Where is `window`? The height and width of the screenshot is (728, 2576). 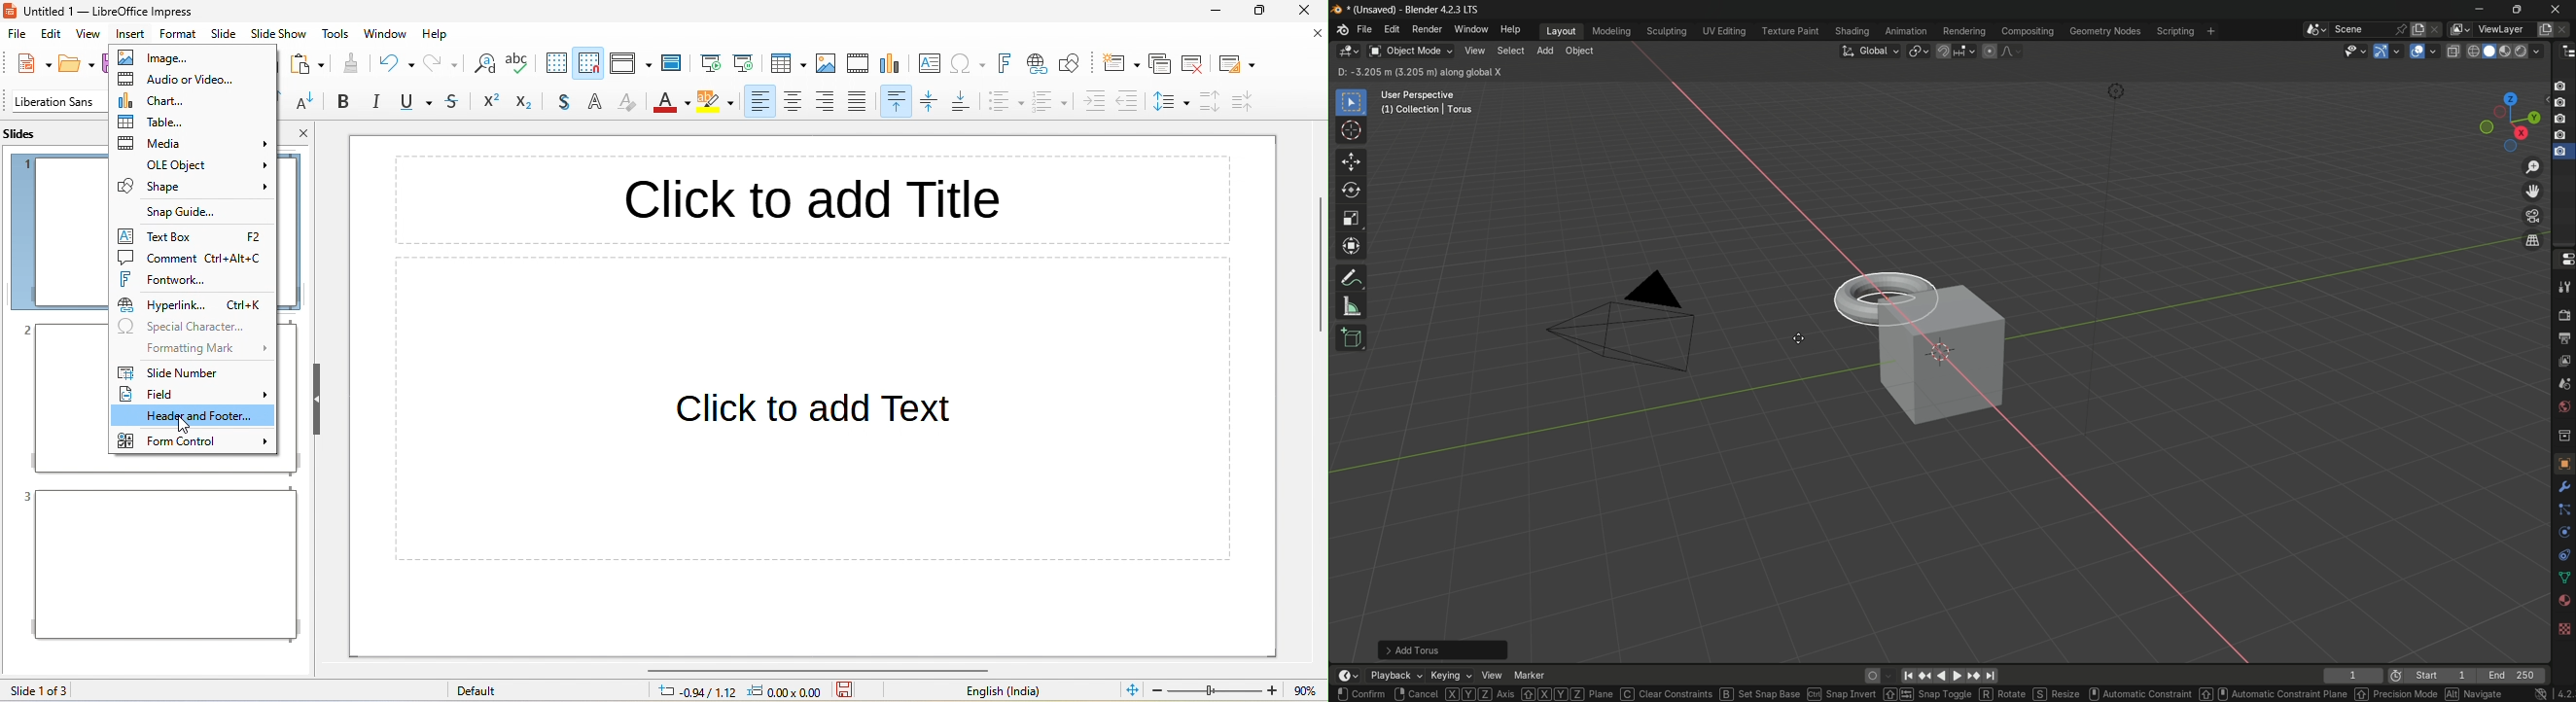
window is located at coordinates (386, 33).